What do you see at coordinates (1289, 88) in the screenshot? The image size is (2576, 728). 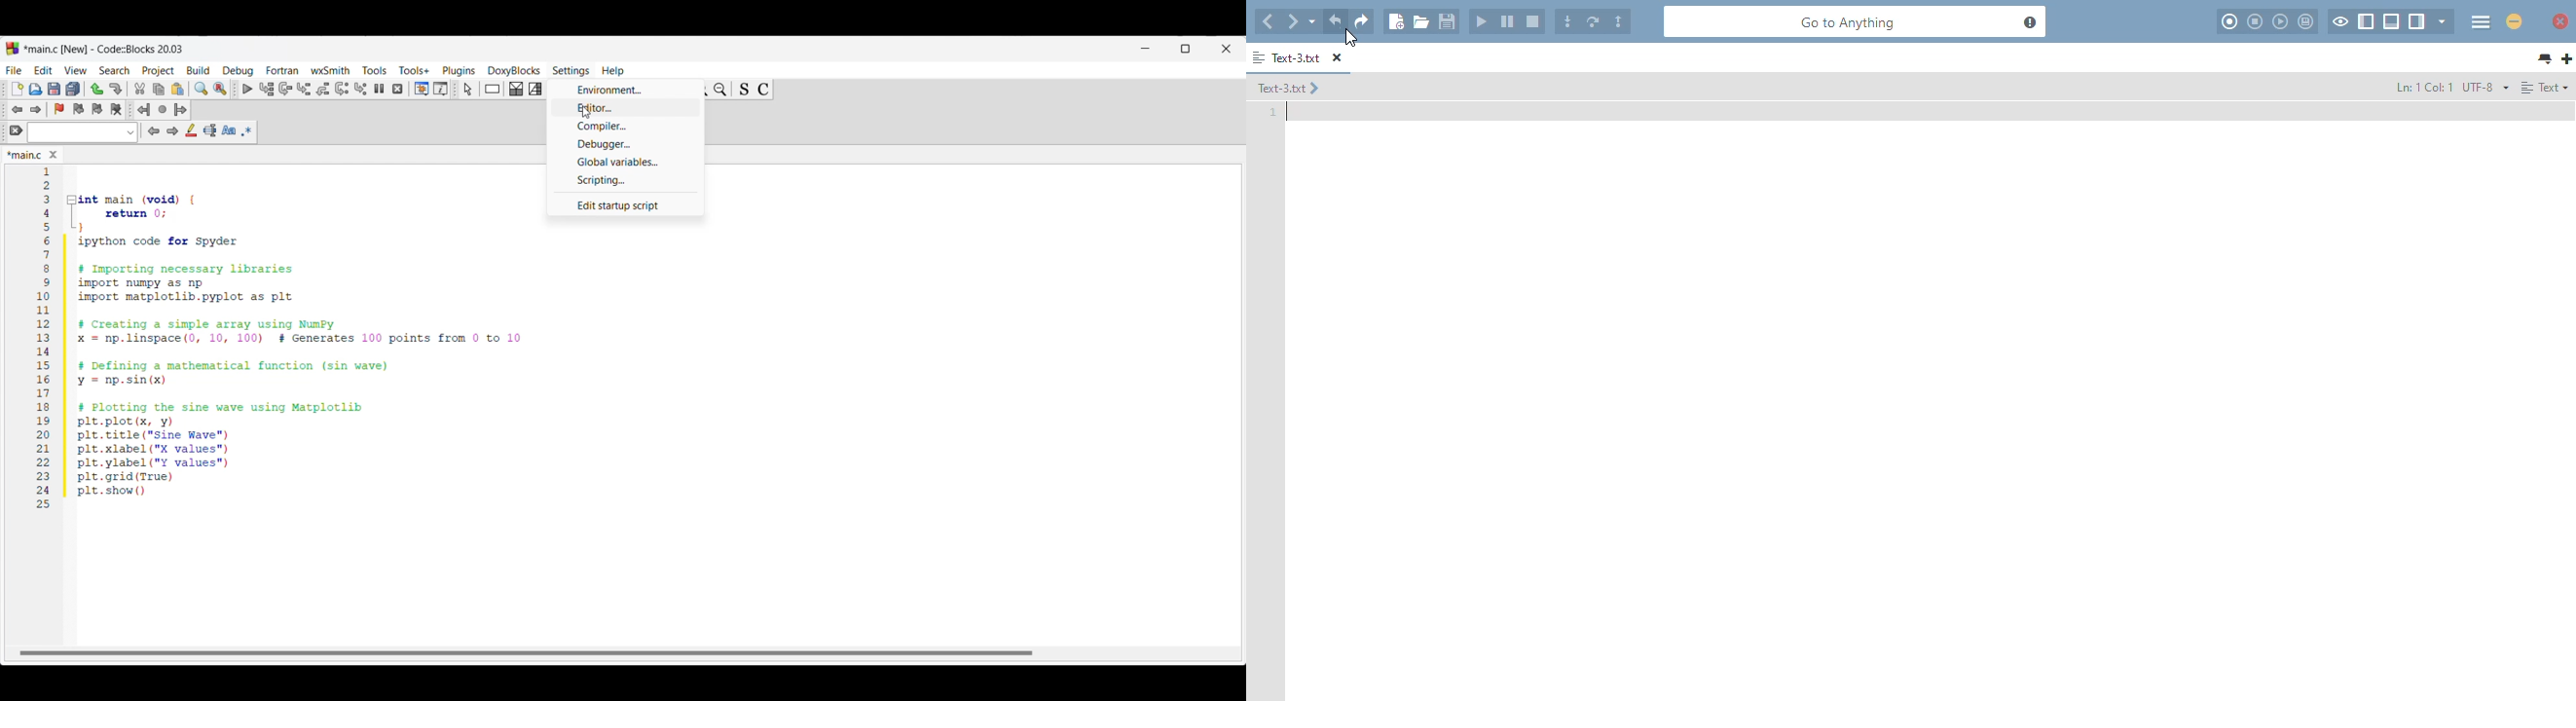 I see `text-3` at bounding box center [1289, 88].